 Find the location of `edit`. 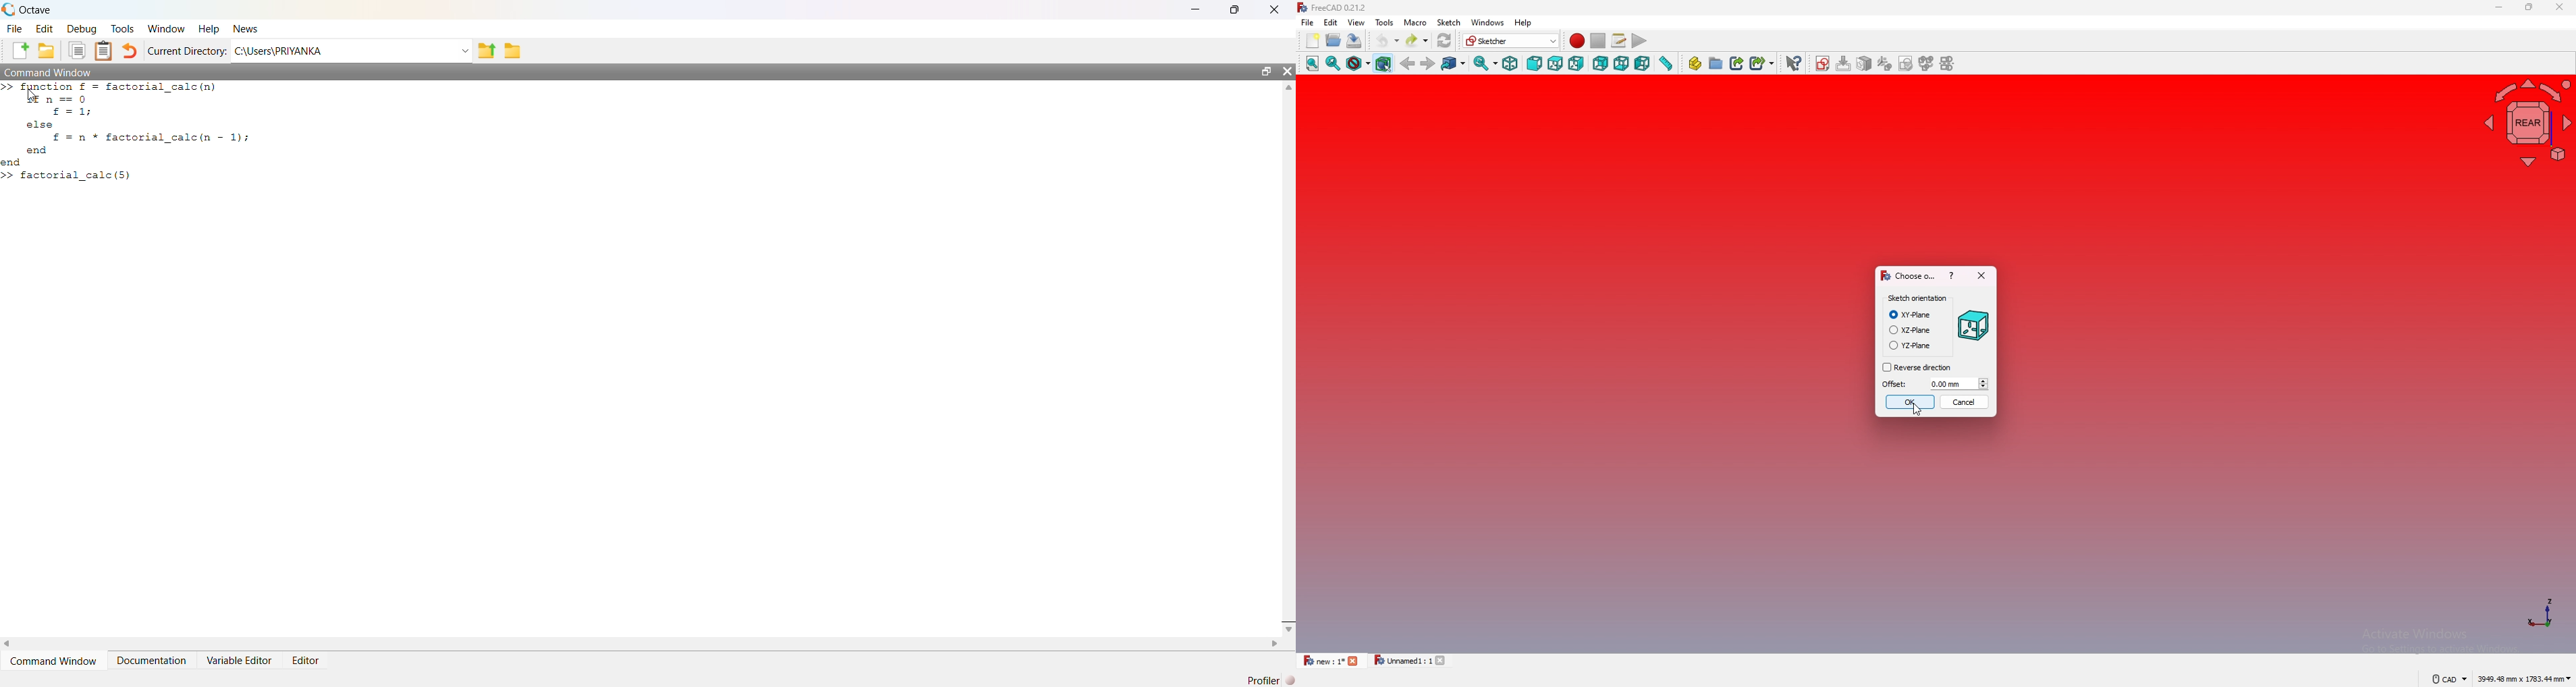

edit is located at coordinates (1333, 22).